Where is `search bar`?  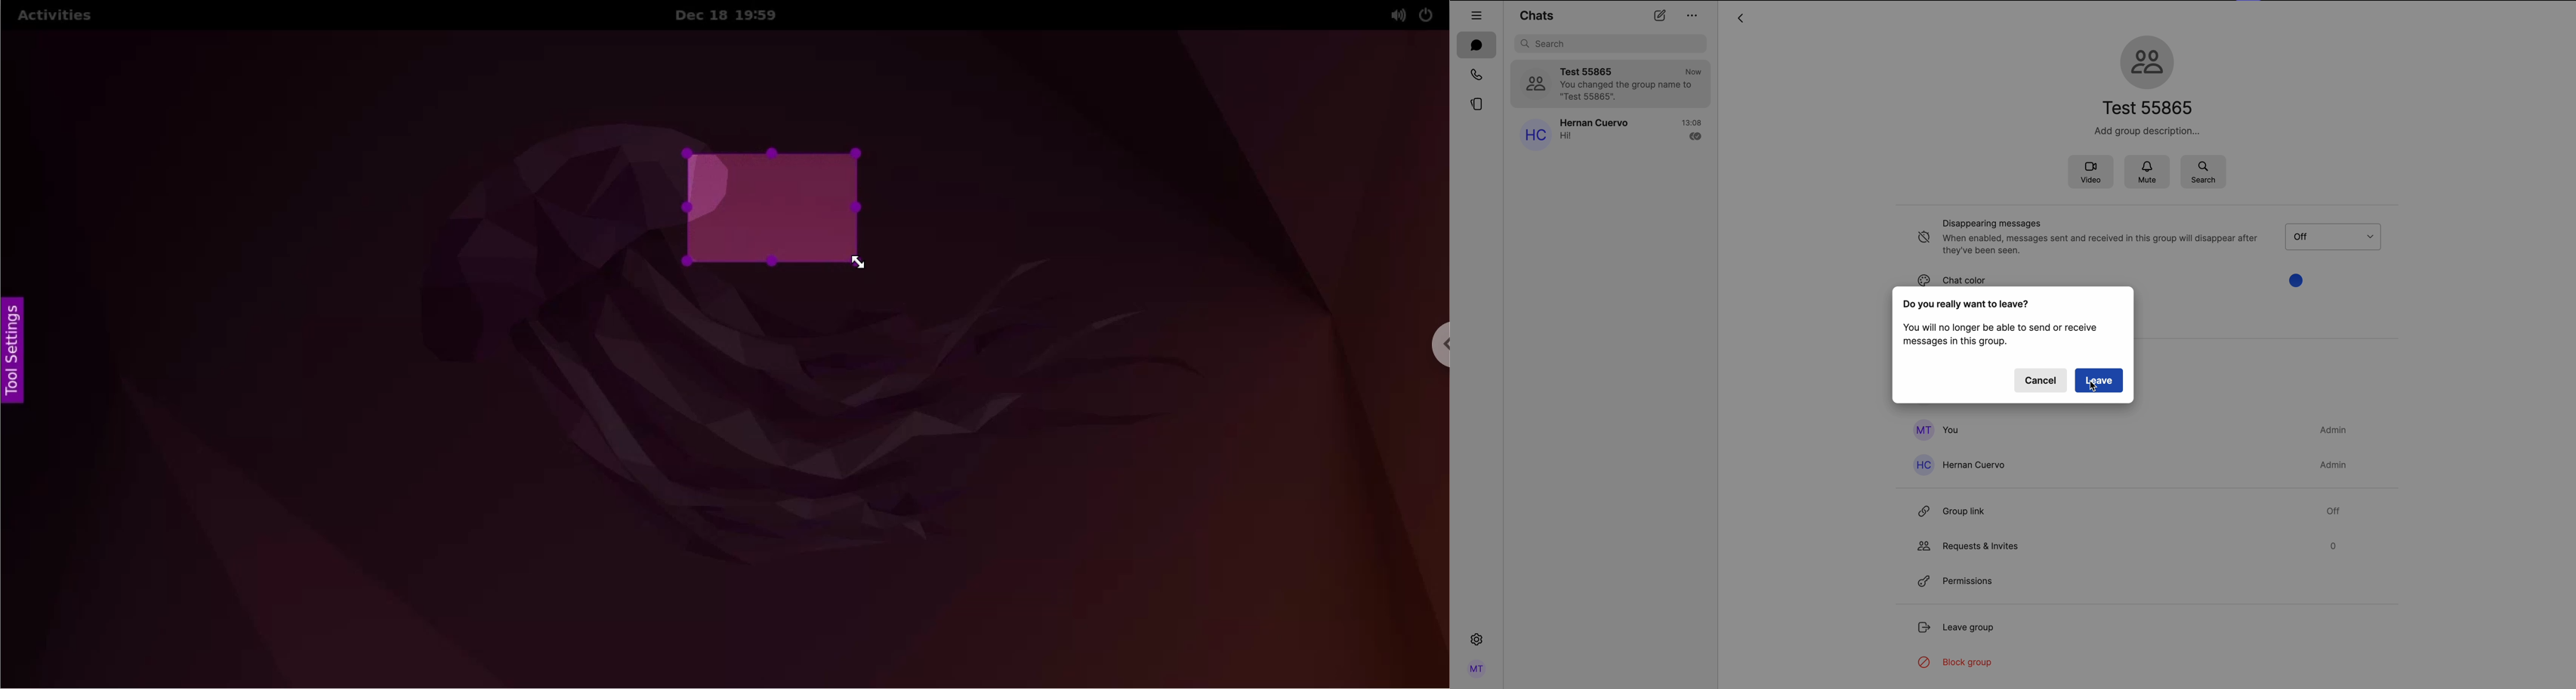
search bar is located at coordinates (1612, 43).